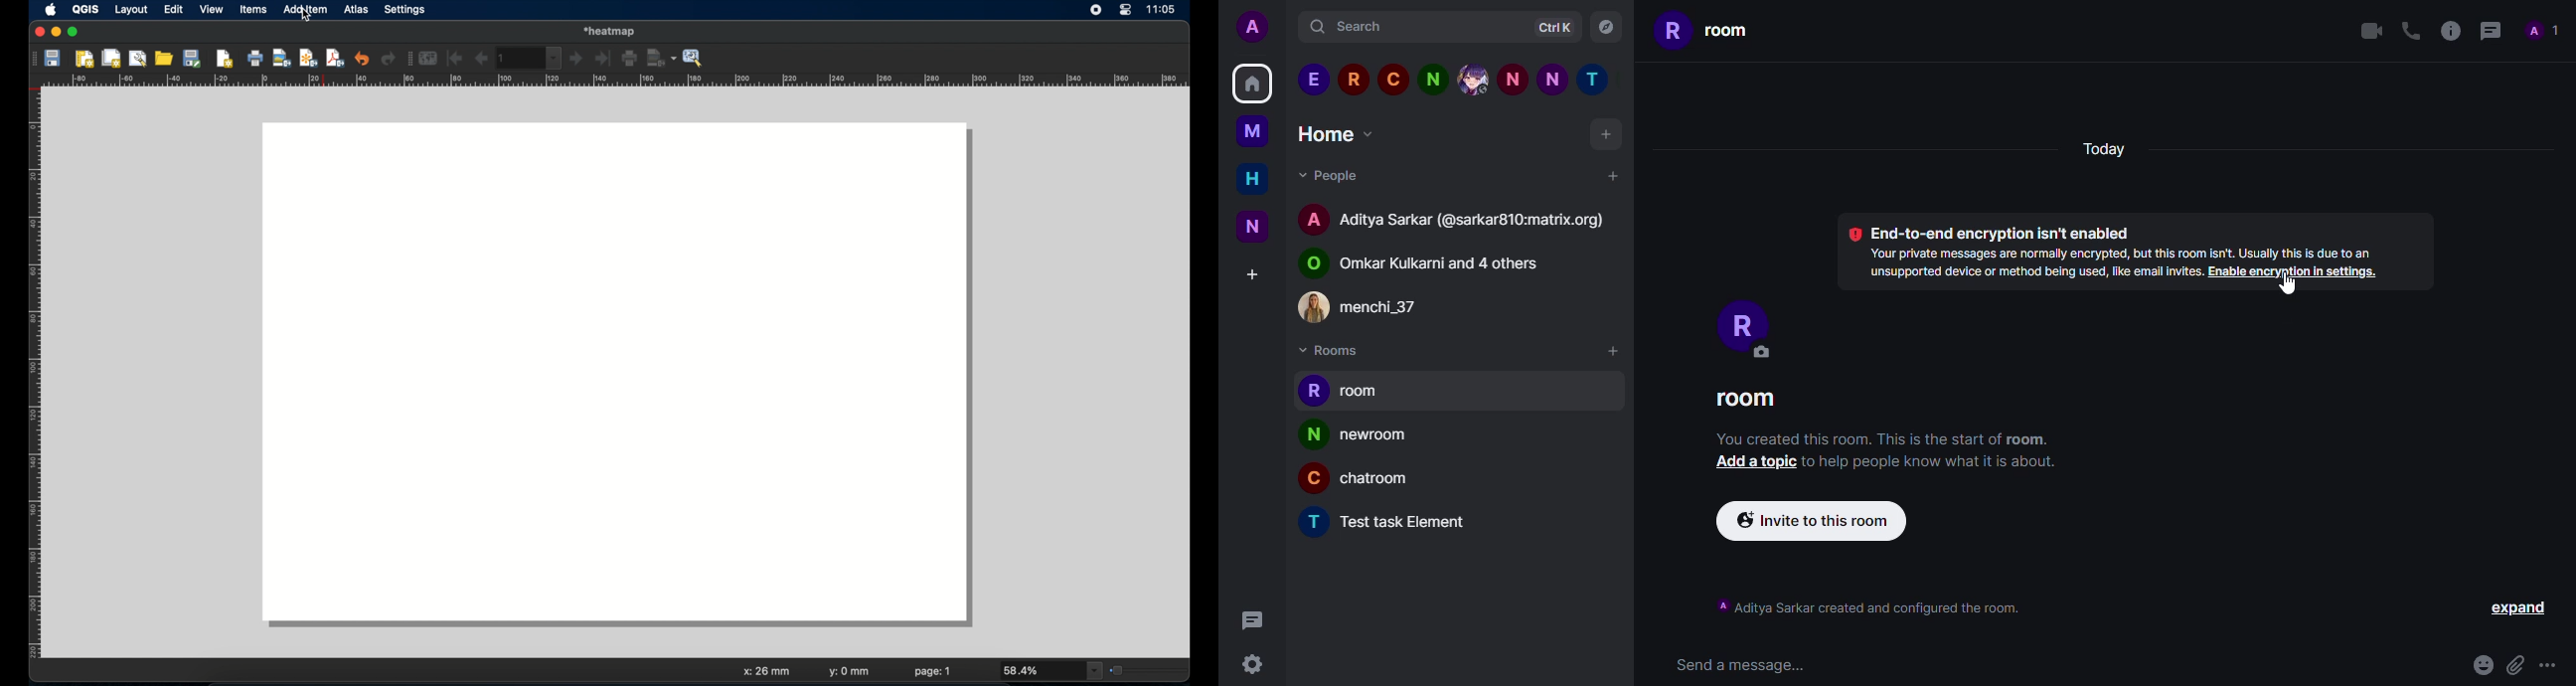 The width and height of the screenshot is (2576, 700). Describe the element at coordinates (31, 58) in the screenshot. I see `drag hadle` at that location.